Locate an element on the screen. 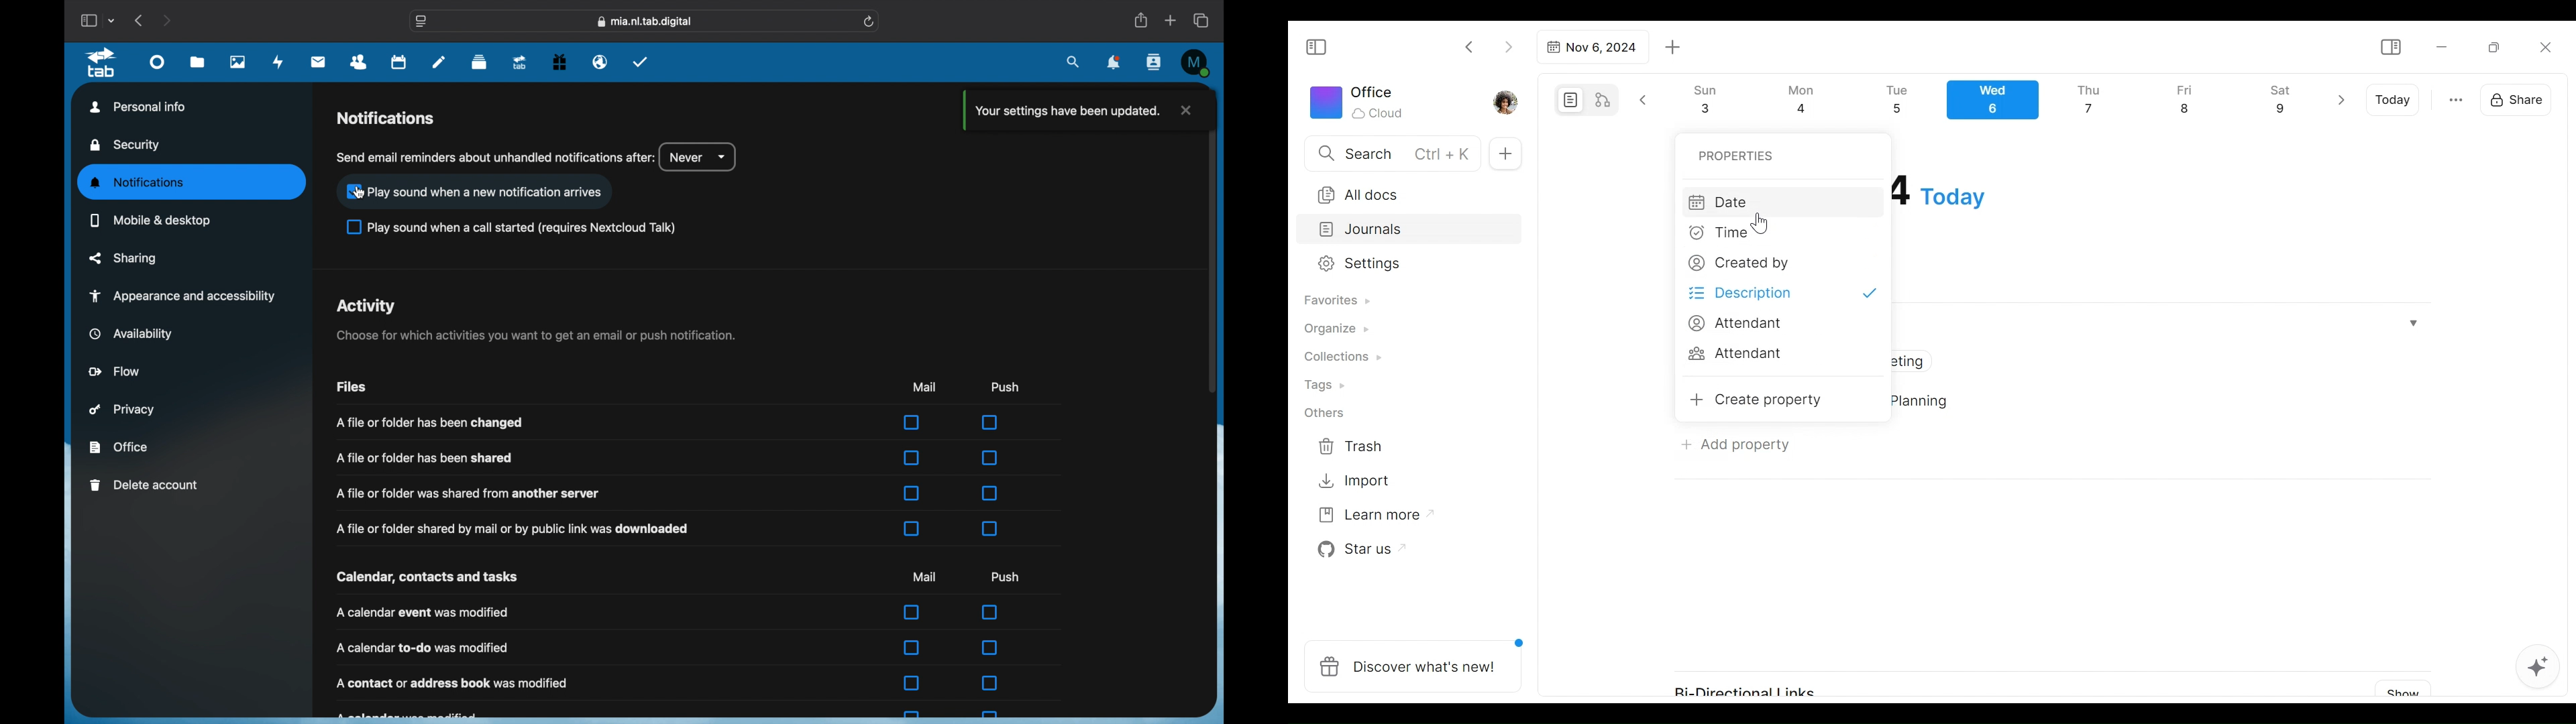 The width and height of the screenshot is (2576, 728). Properties is located at coordinates (1737, 155).